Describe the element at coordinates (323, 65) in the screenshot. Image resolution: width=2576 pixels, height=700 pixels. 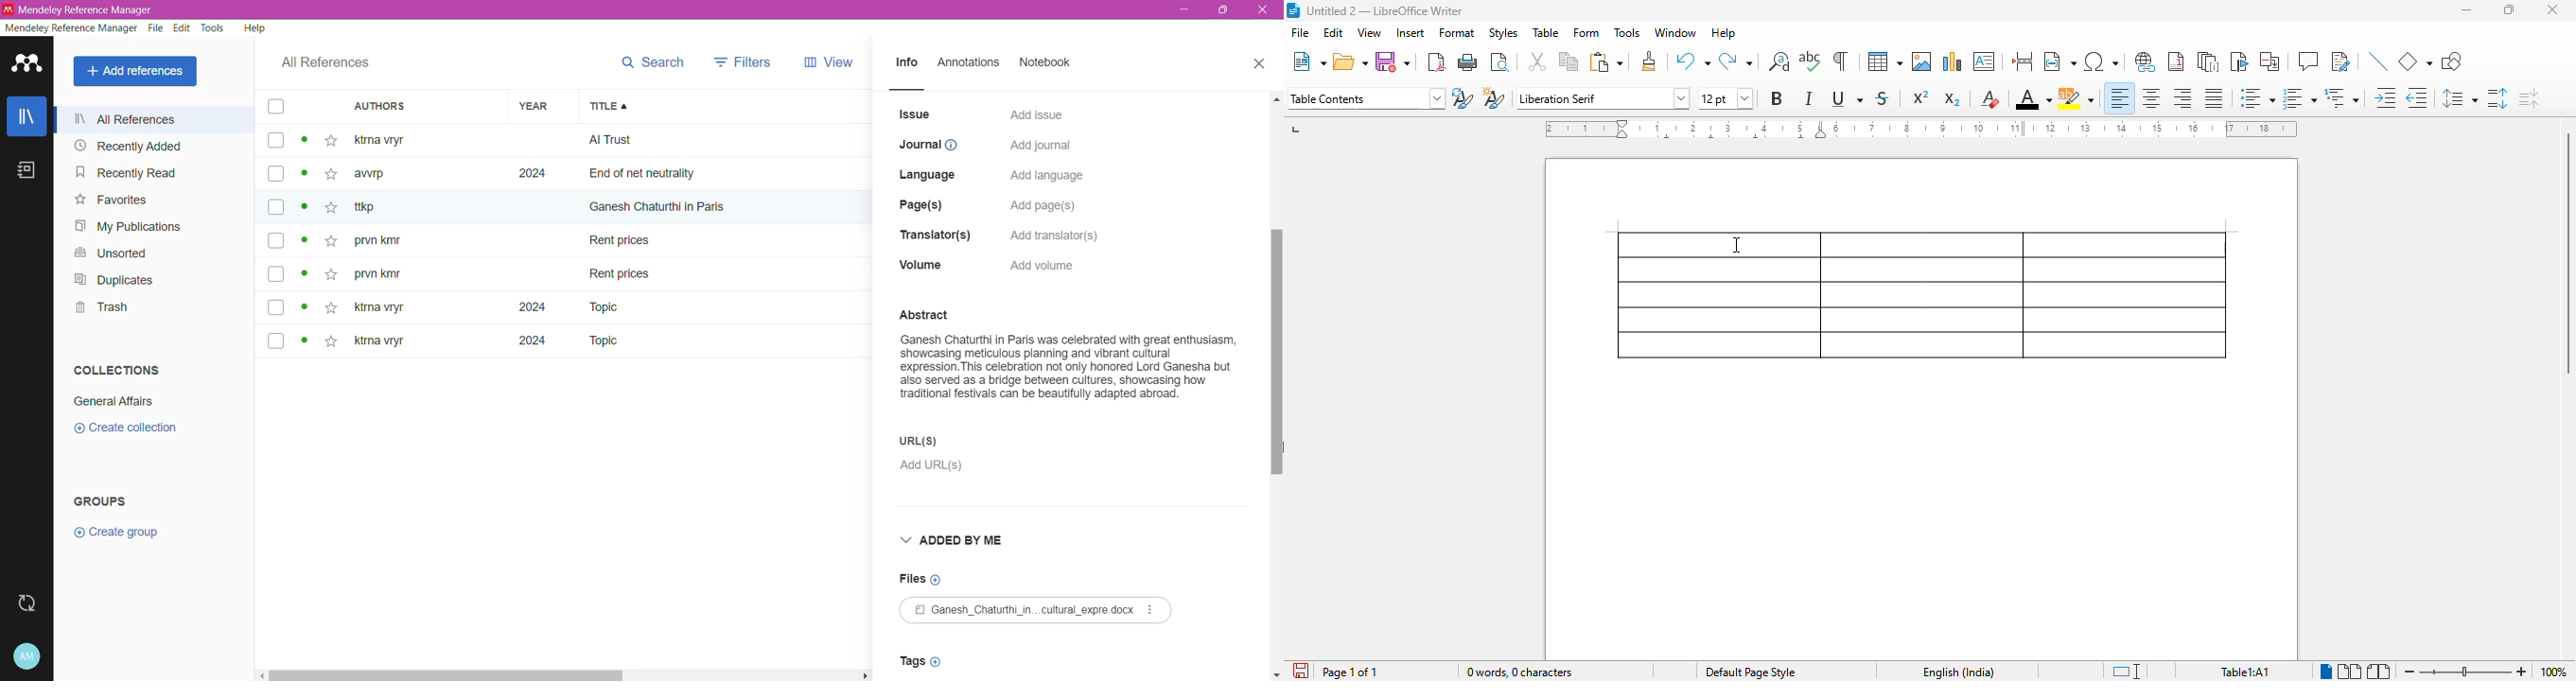
I see `All References` at that location.